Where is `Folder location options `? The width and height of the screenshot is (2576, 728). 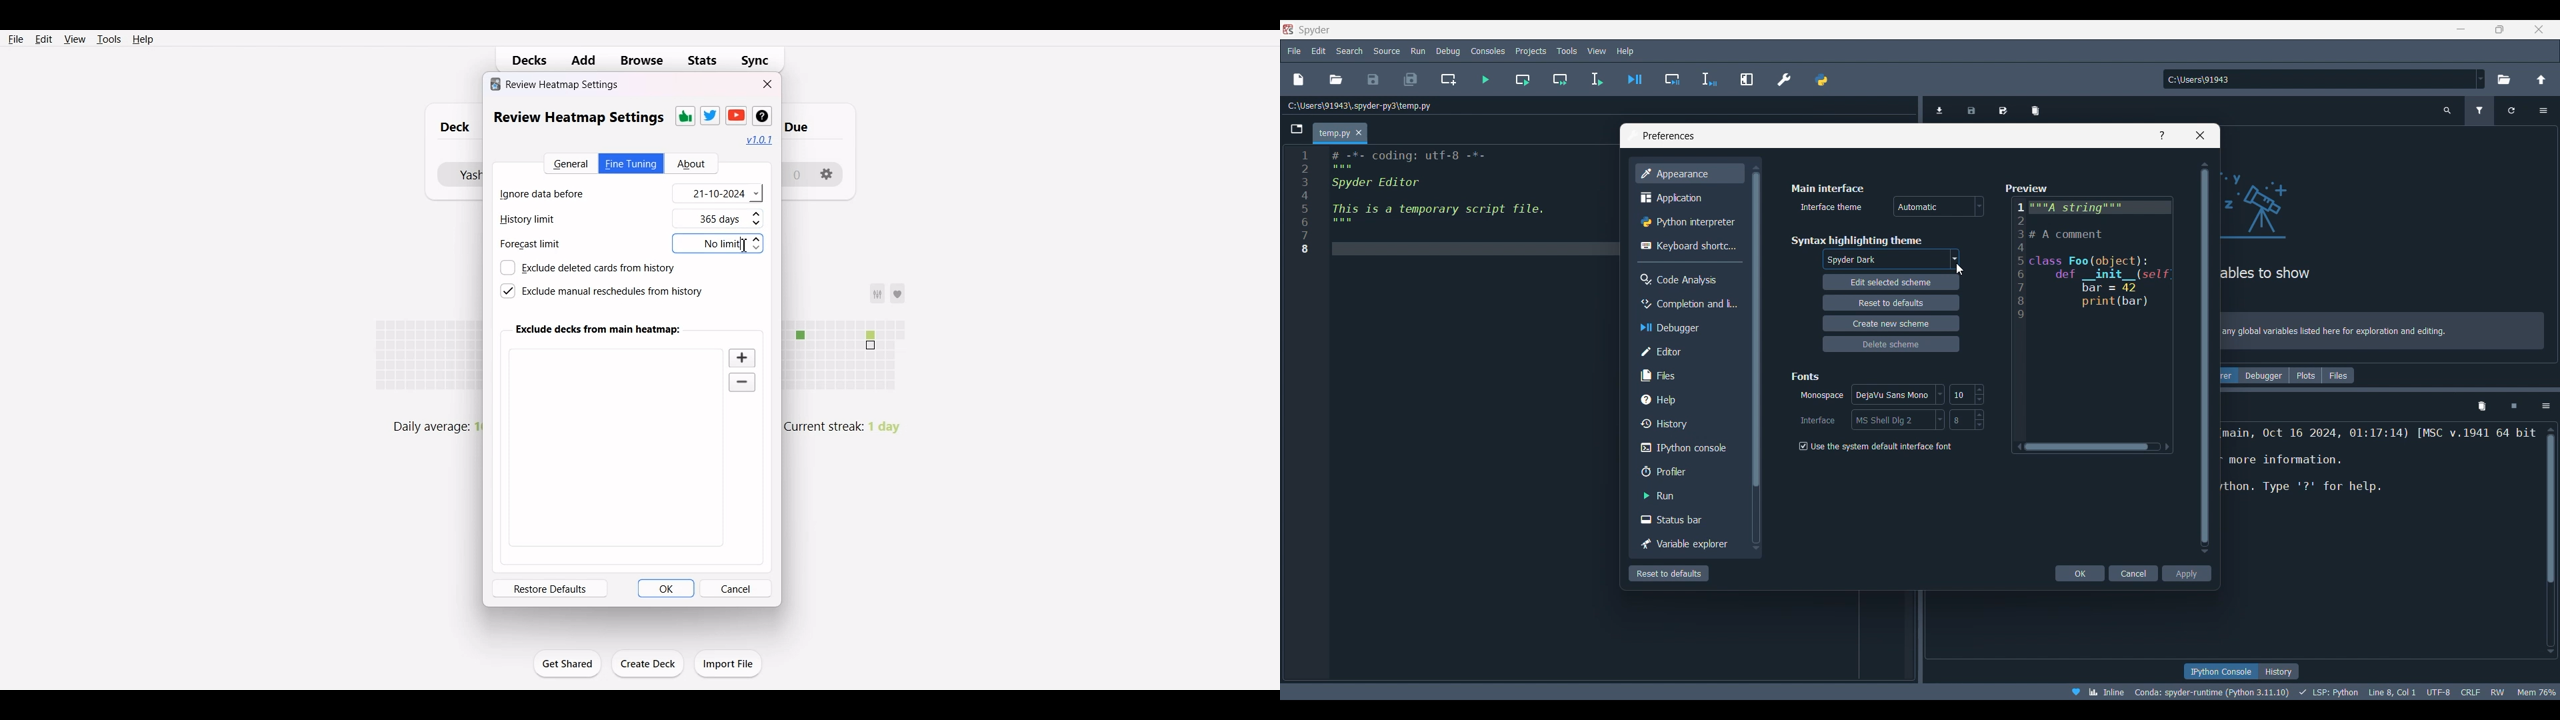 Folder location options  is located at coordinates (2481, 79).